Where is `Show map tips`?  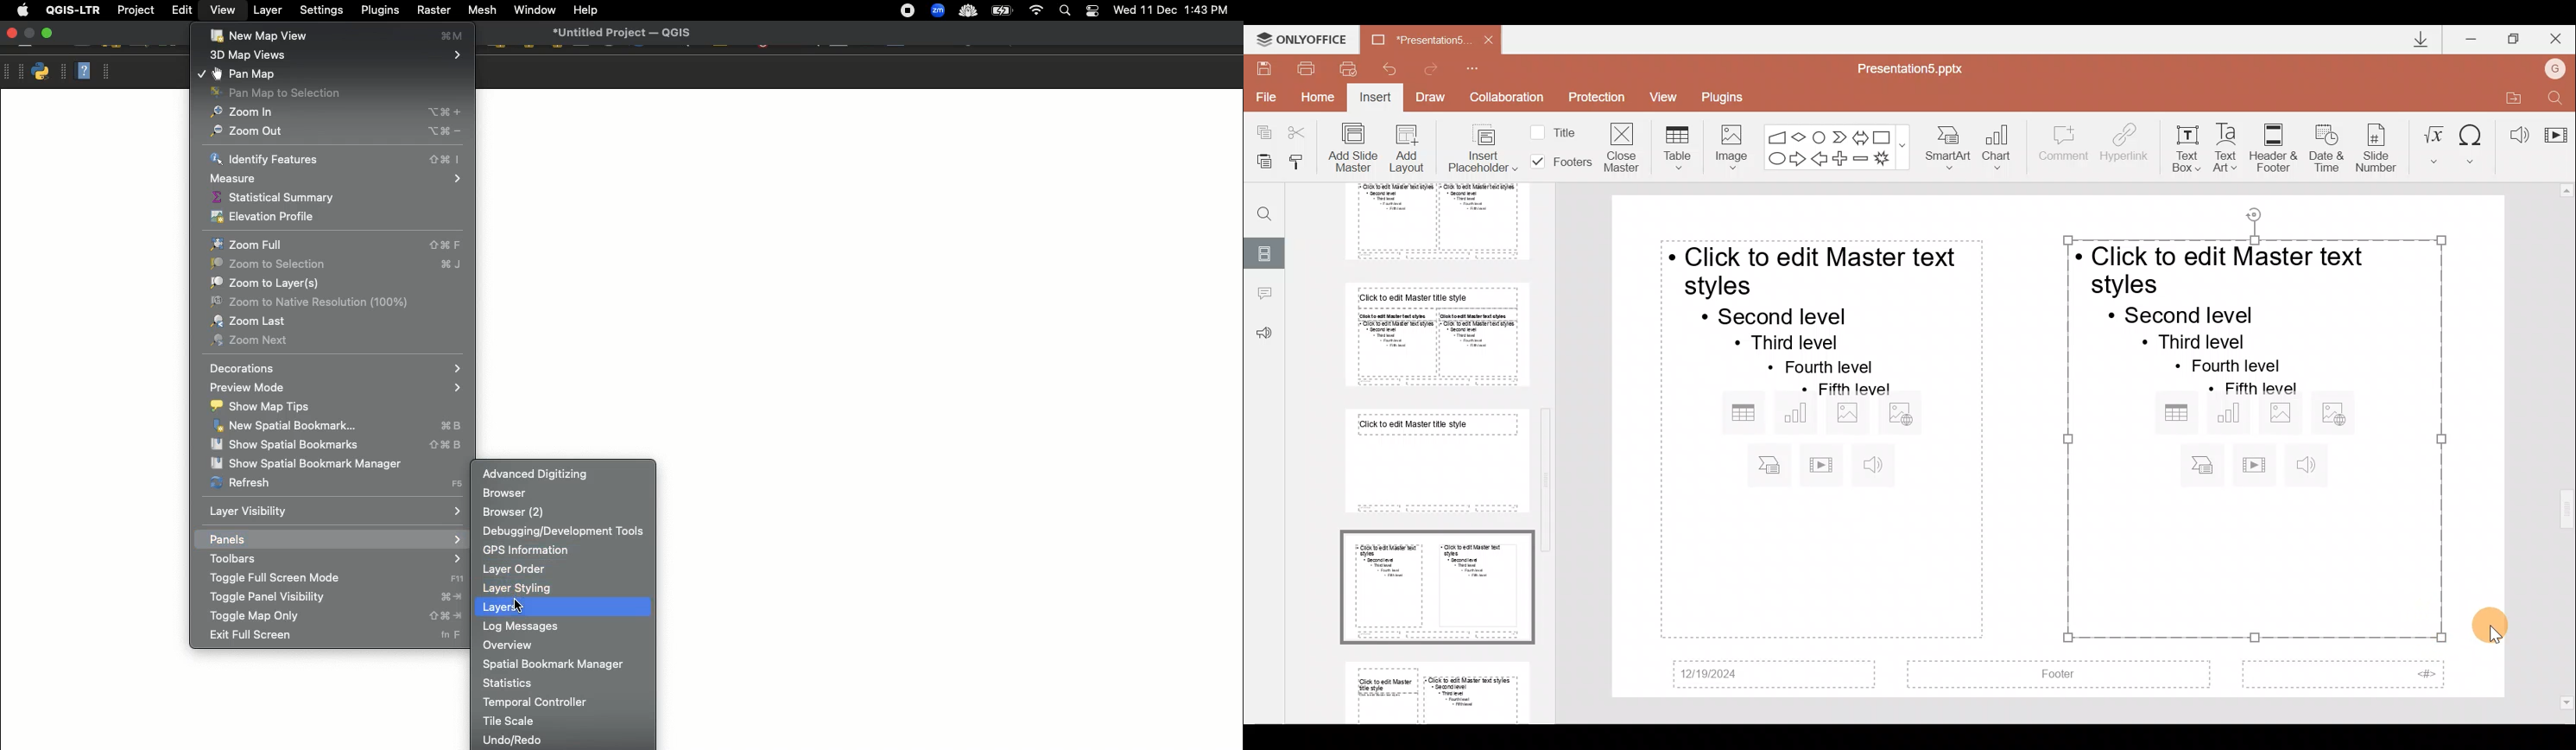 Show map tips is located at coordinates (334, 407).